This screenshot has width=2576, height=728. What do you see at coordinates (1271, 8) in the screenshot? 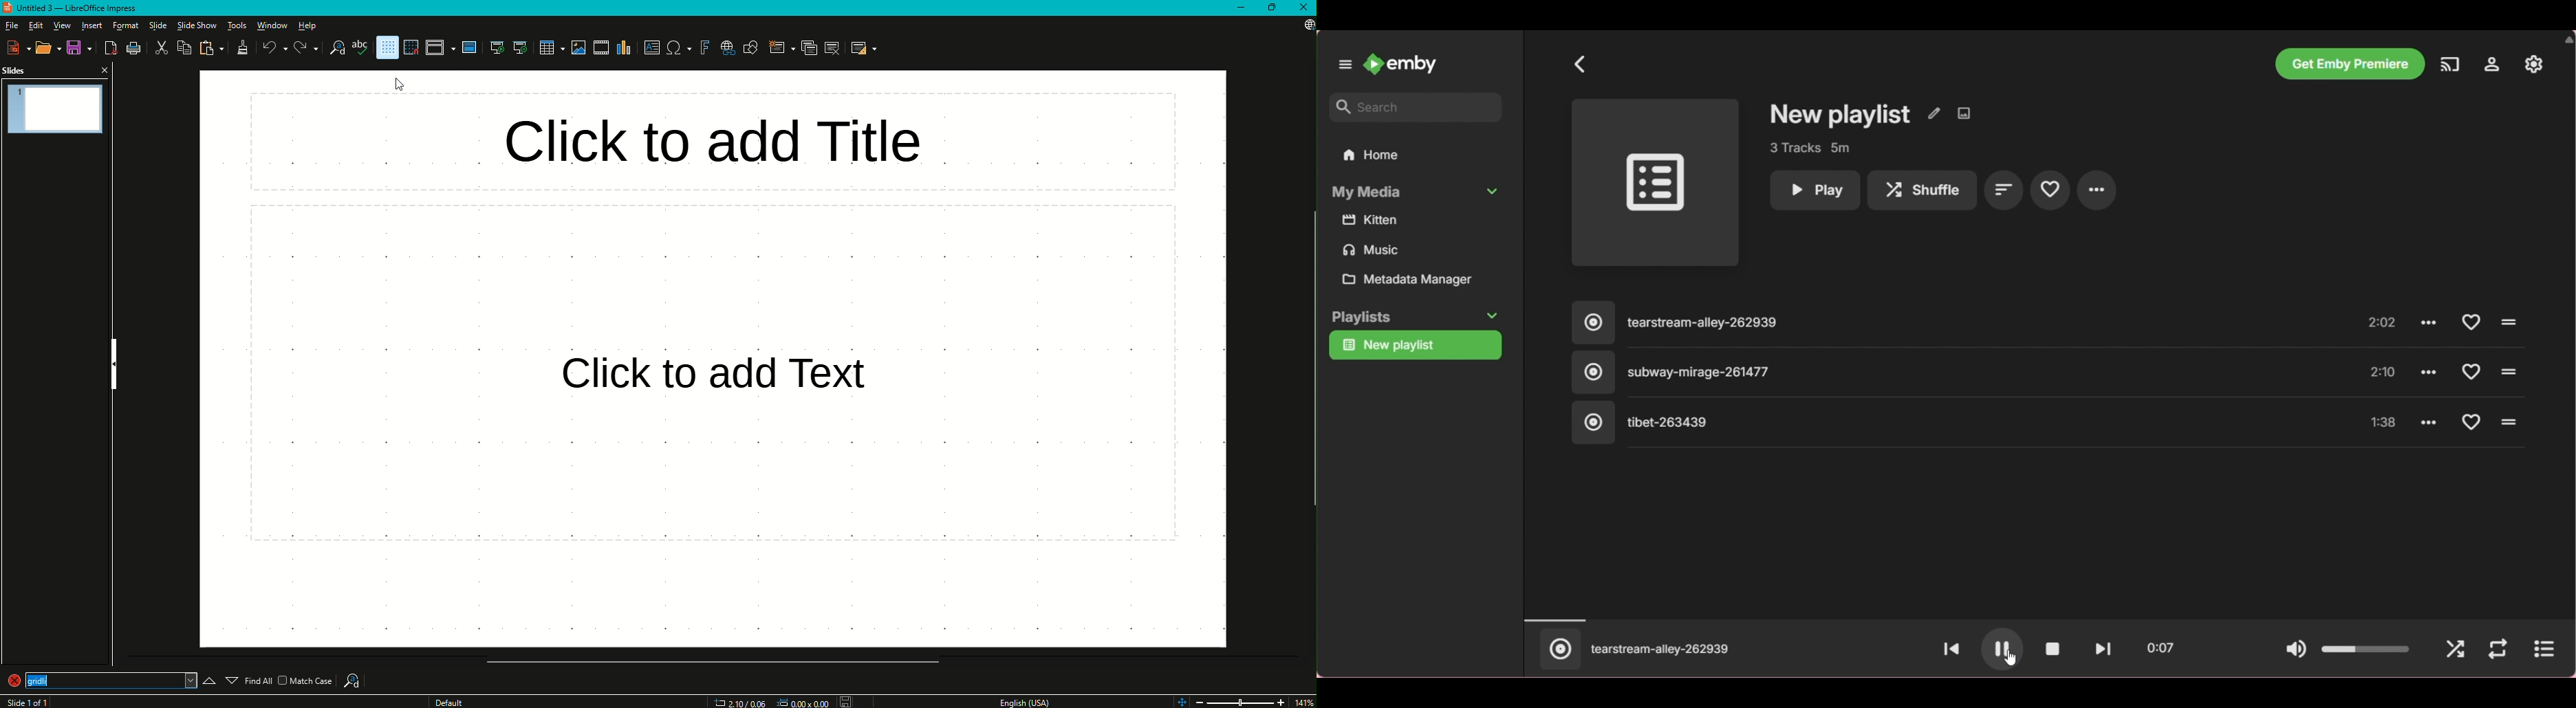
I see `Restore` at bounding box center [1271, 8].